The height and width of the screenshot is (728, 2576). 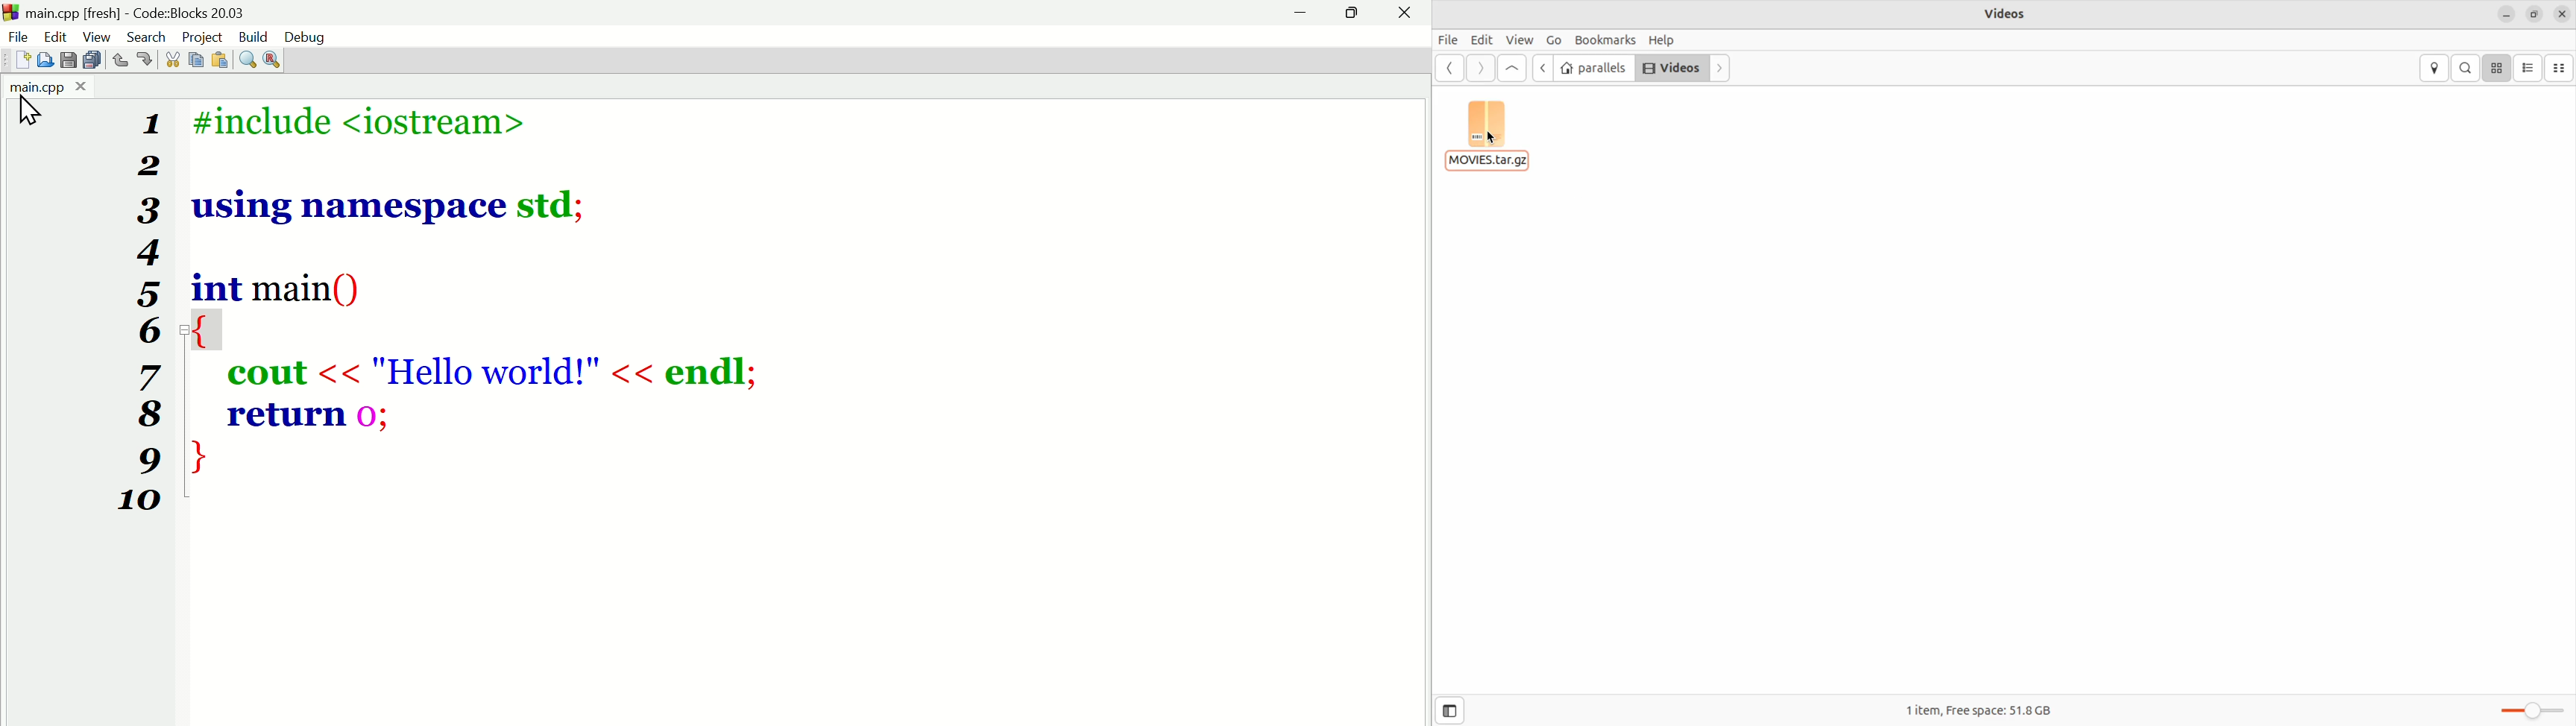 What do you see at coordinates (99, 36) in the screenshot?
I see `View` at bounding box center [99, 36].